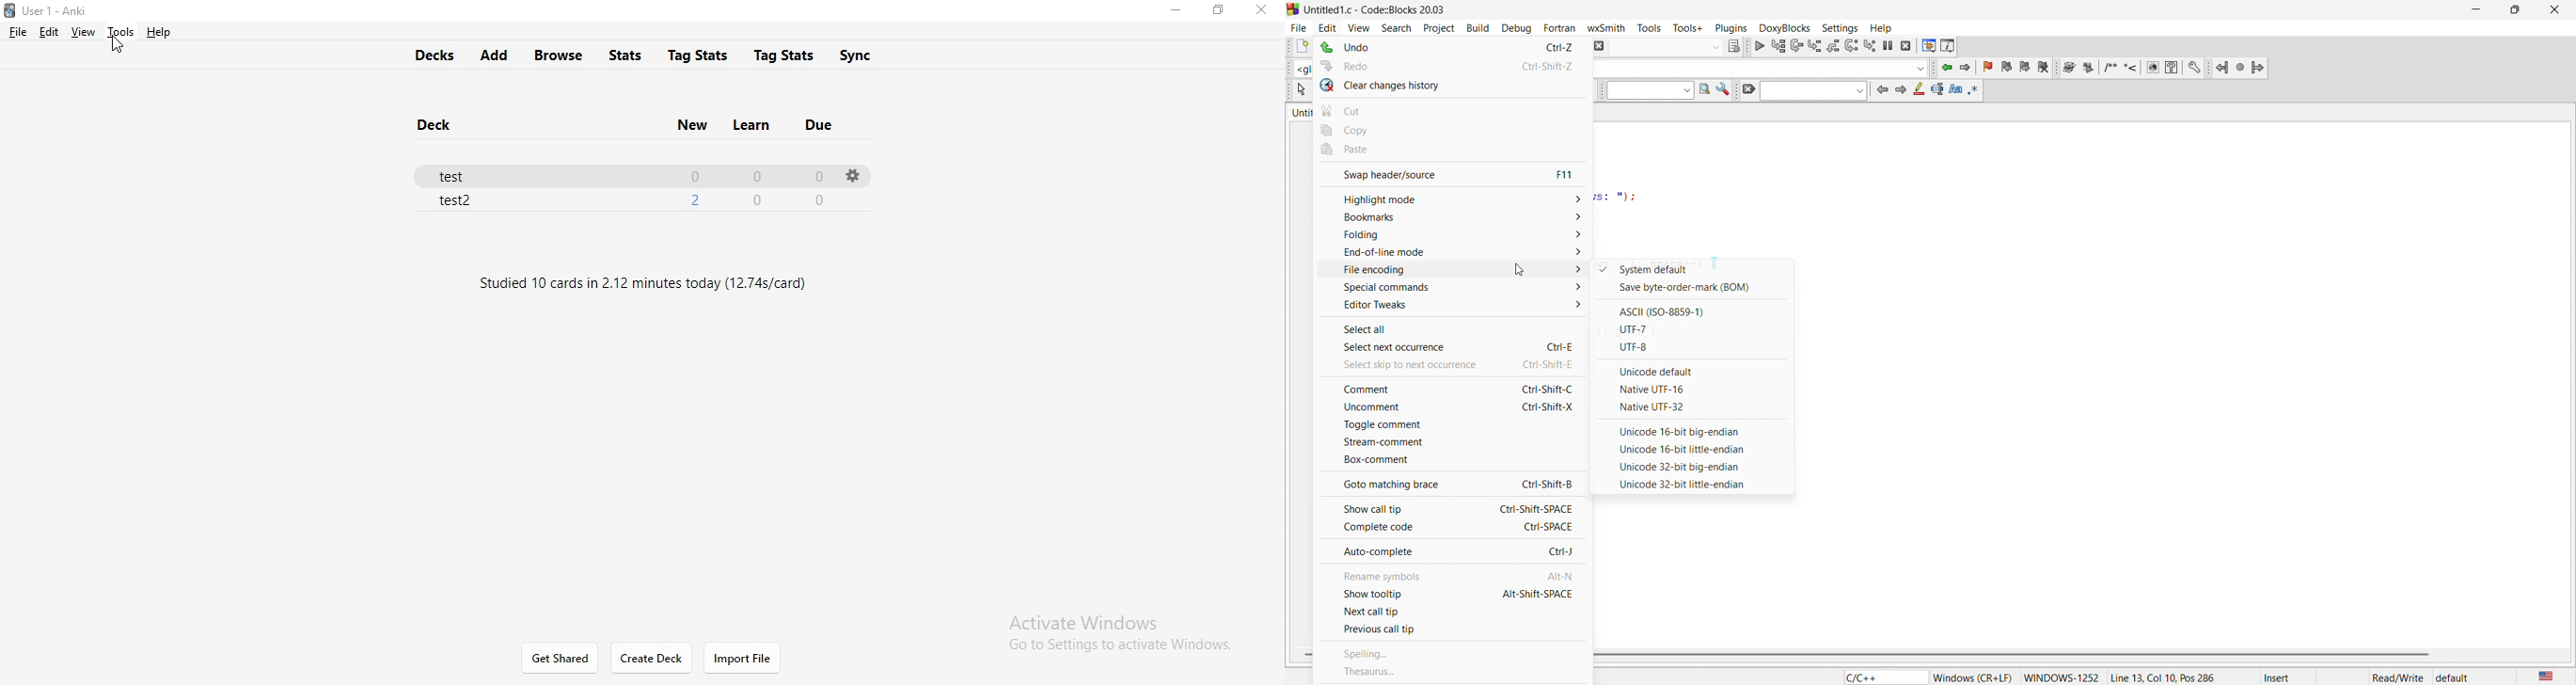 This screenshot has height=700, width=2576. Describe the element at coordinates (1293, 10) in the screenshot. I see `code blocks logo` at that location.